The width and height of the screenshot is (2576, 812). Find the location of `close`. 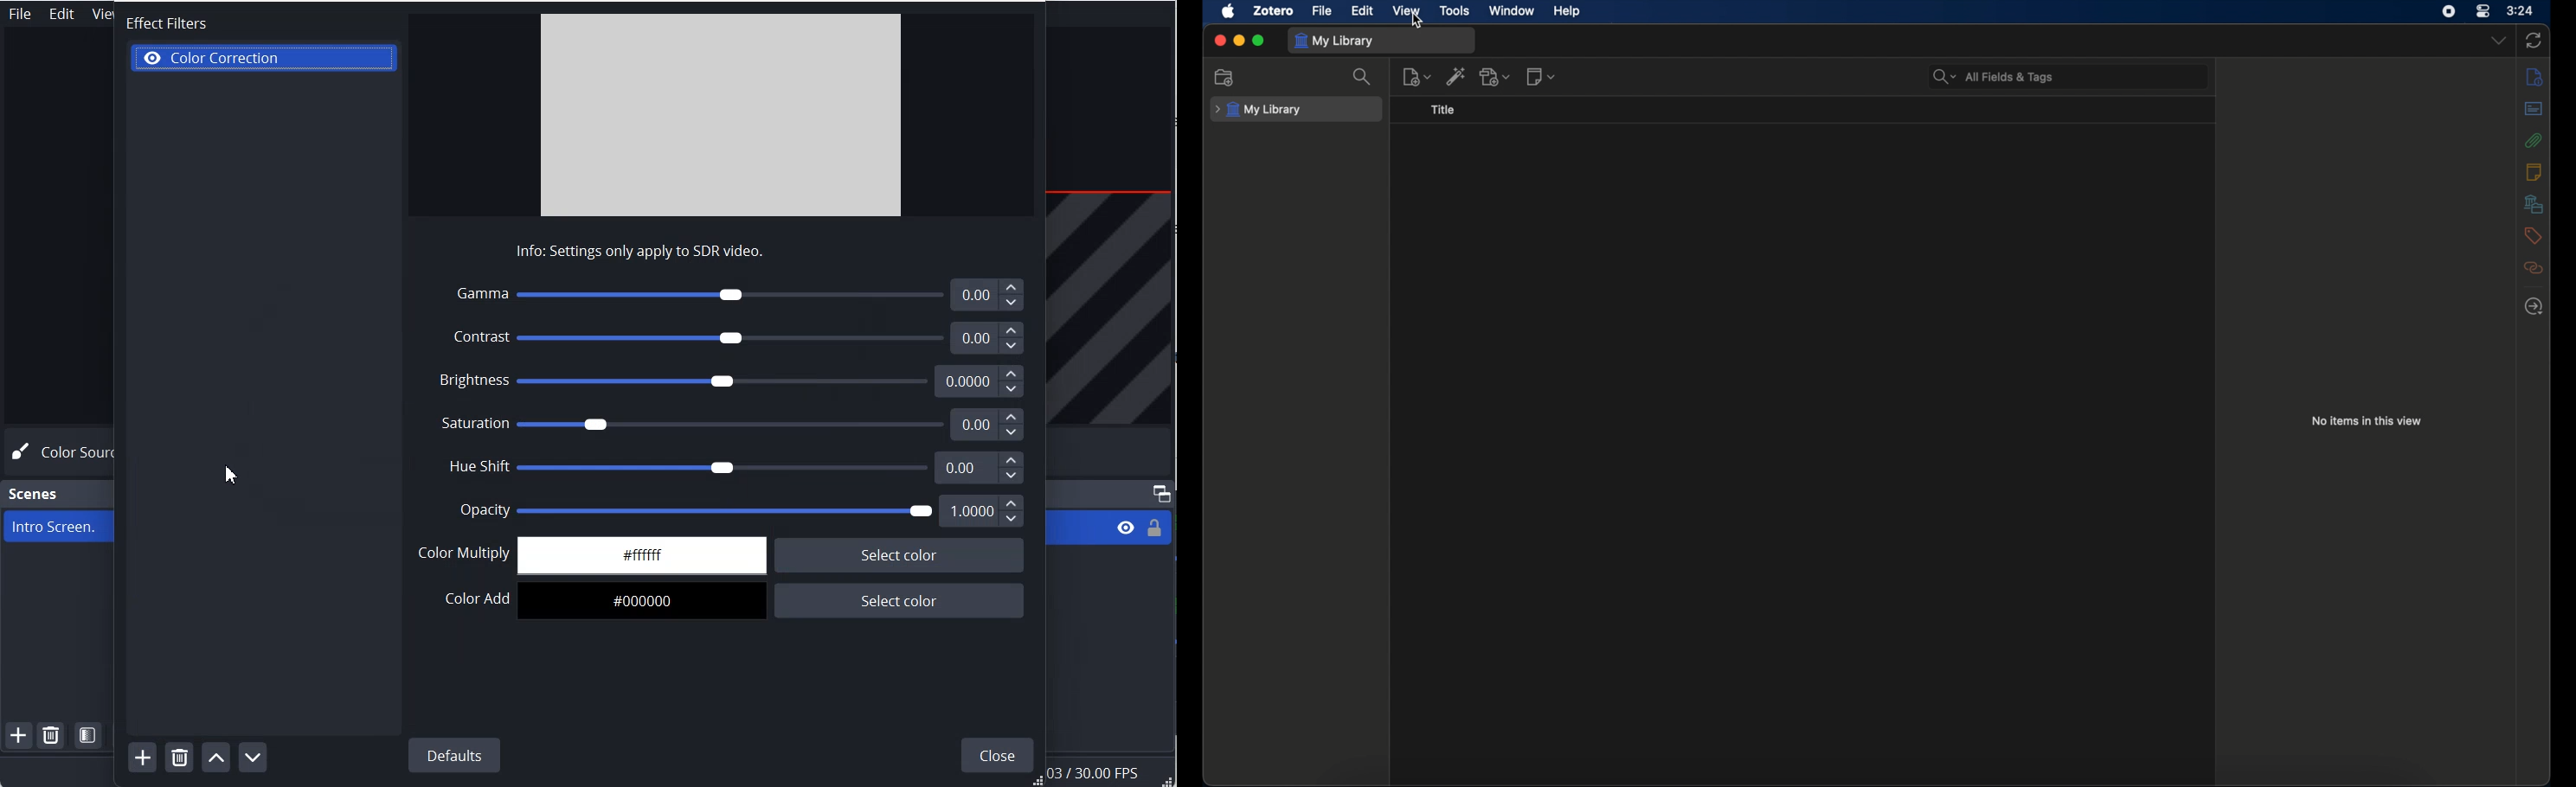

close is located at coordinates (1219, 39).